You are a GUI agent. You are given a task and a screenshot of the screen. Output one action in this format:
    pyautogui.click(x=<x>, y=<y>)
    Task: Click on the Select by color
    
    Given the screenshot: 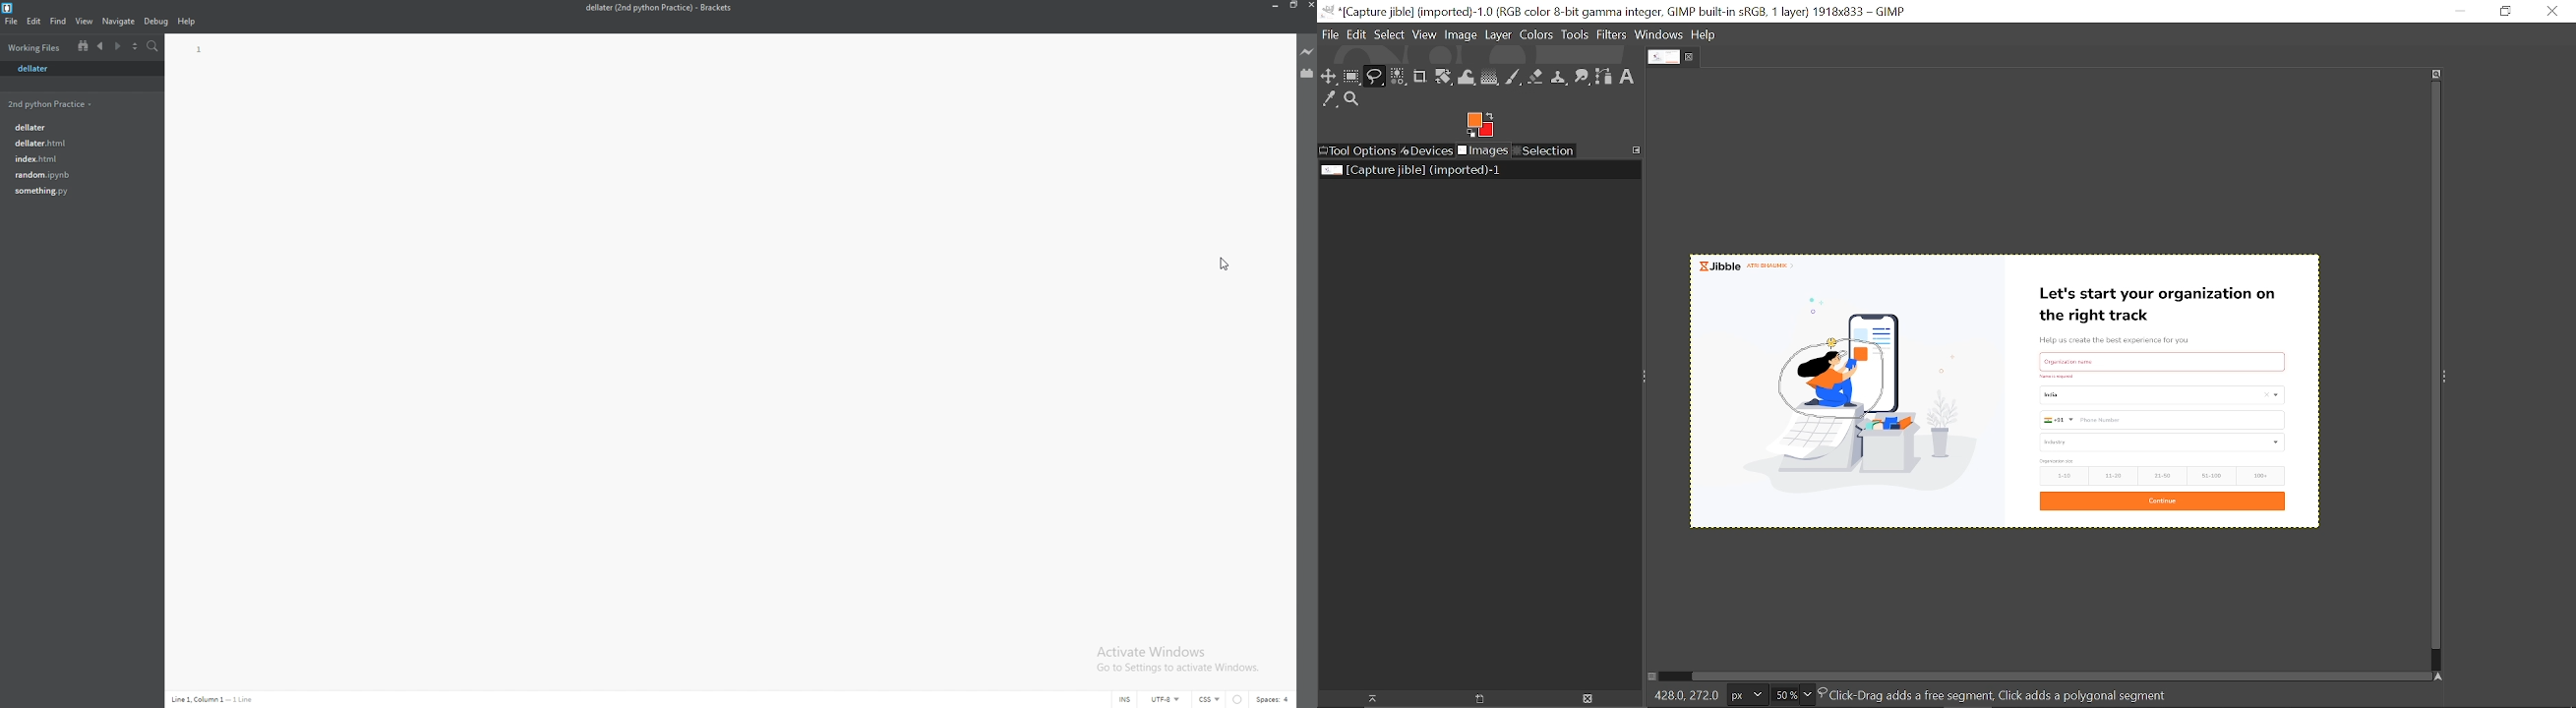 What is the action you would take?
    pyautogui.click(x=1398, y=78)
    